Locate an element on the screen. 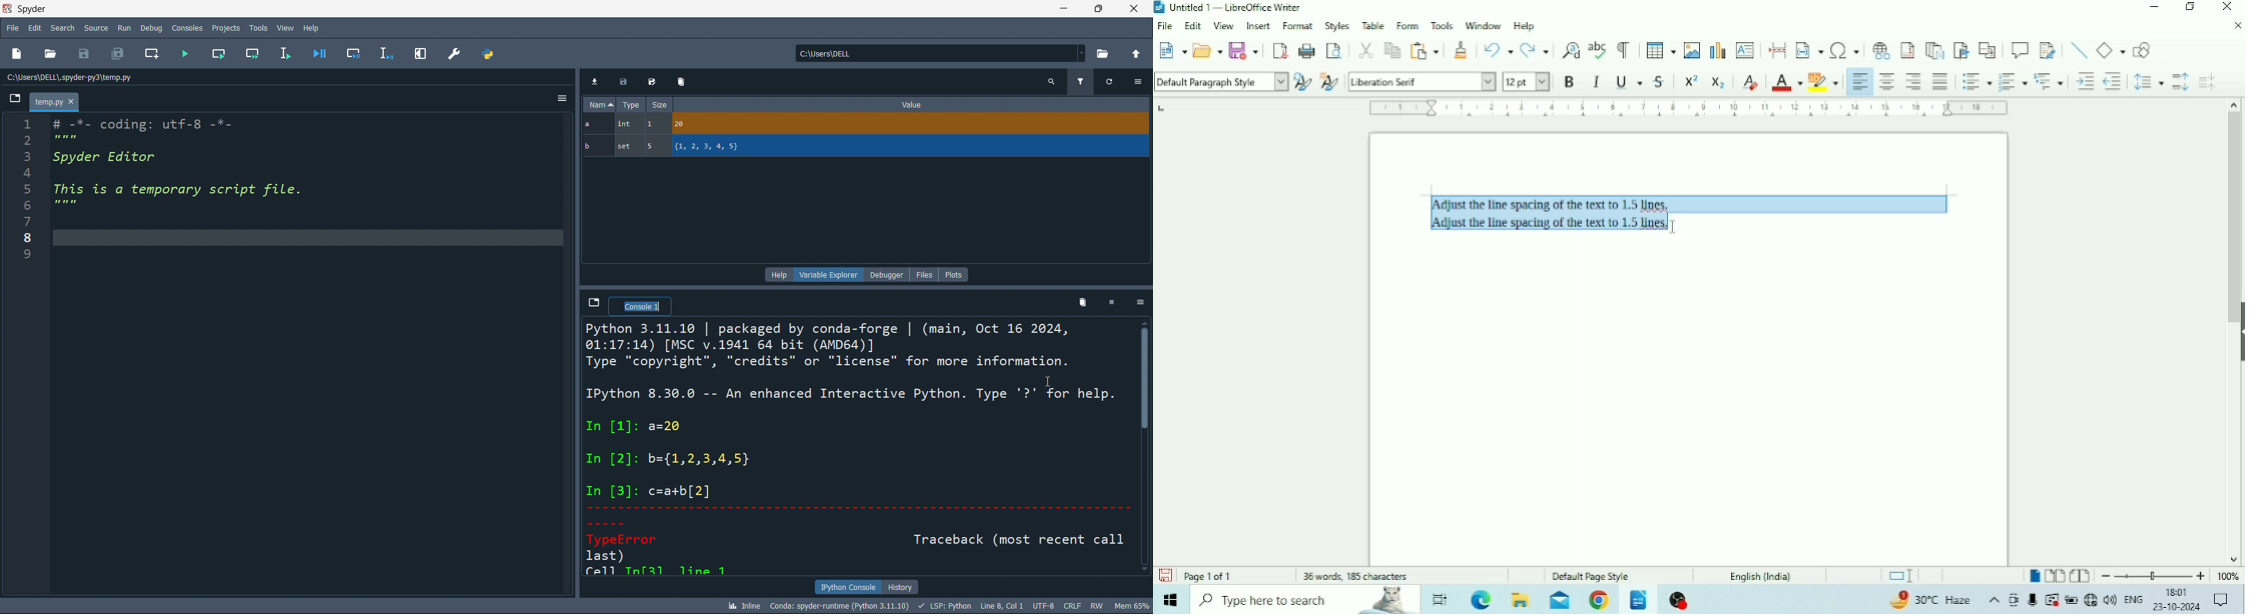  Insert Hyperlink is located at coordinates (1881, 49).